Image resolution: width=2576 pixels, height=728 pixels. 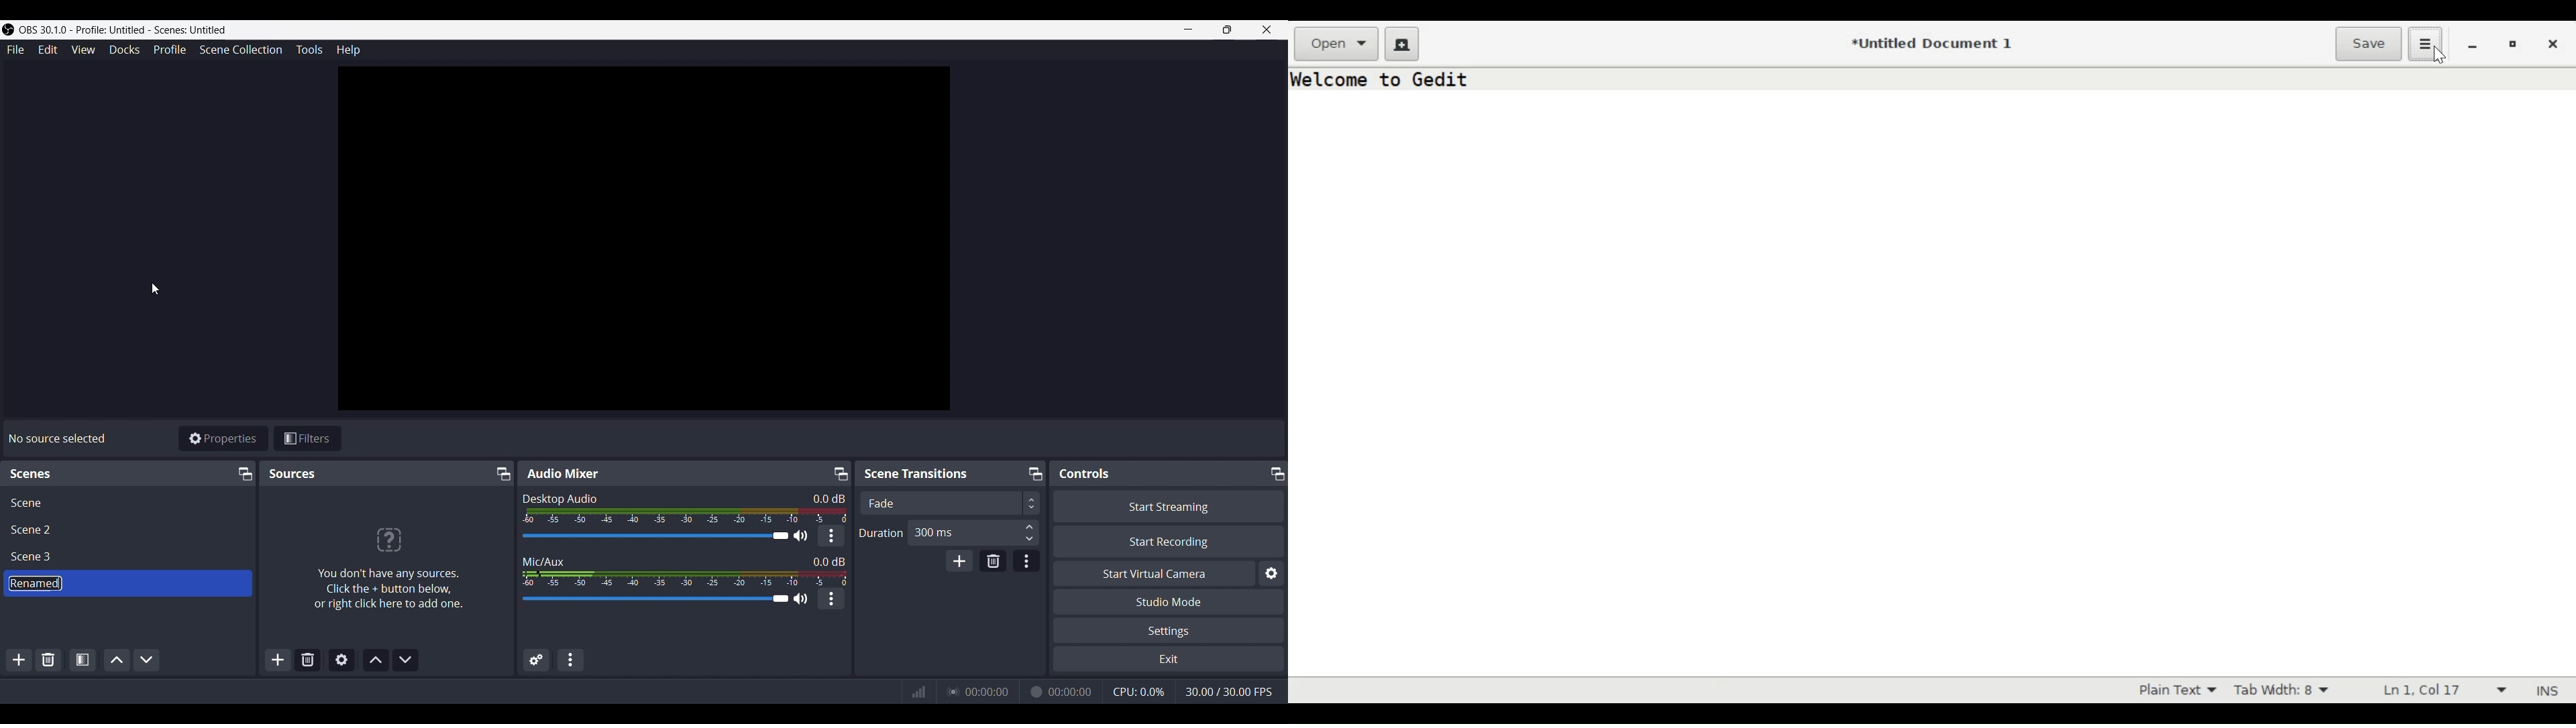 I want to click on View, so click(x=83, y=50).